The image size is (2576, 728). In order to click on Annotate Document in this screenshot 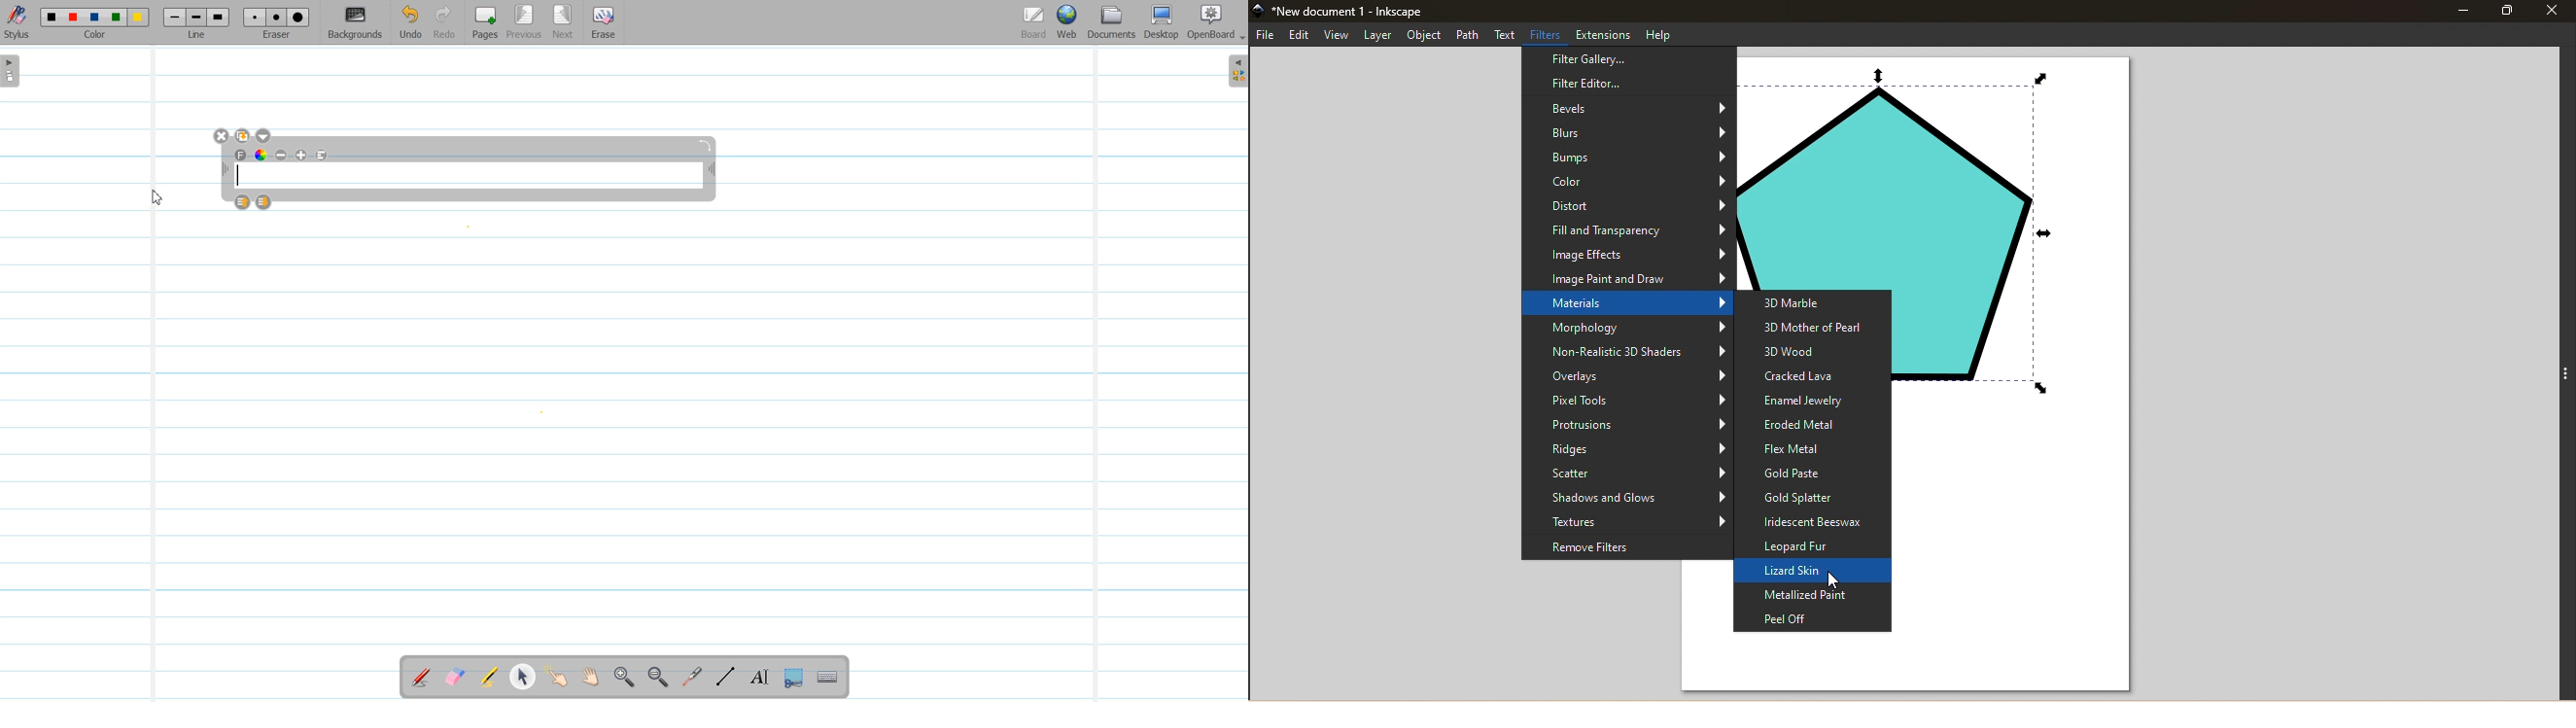, I will do `click(421, 677)`.